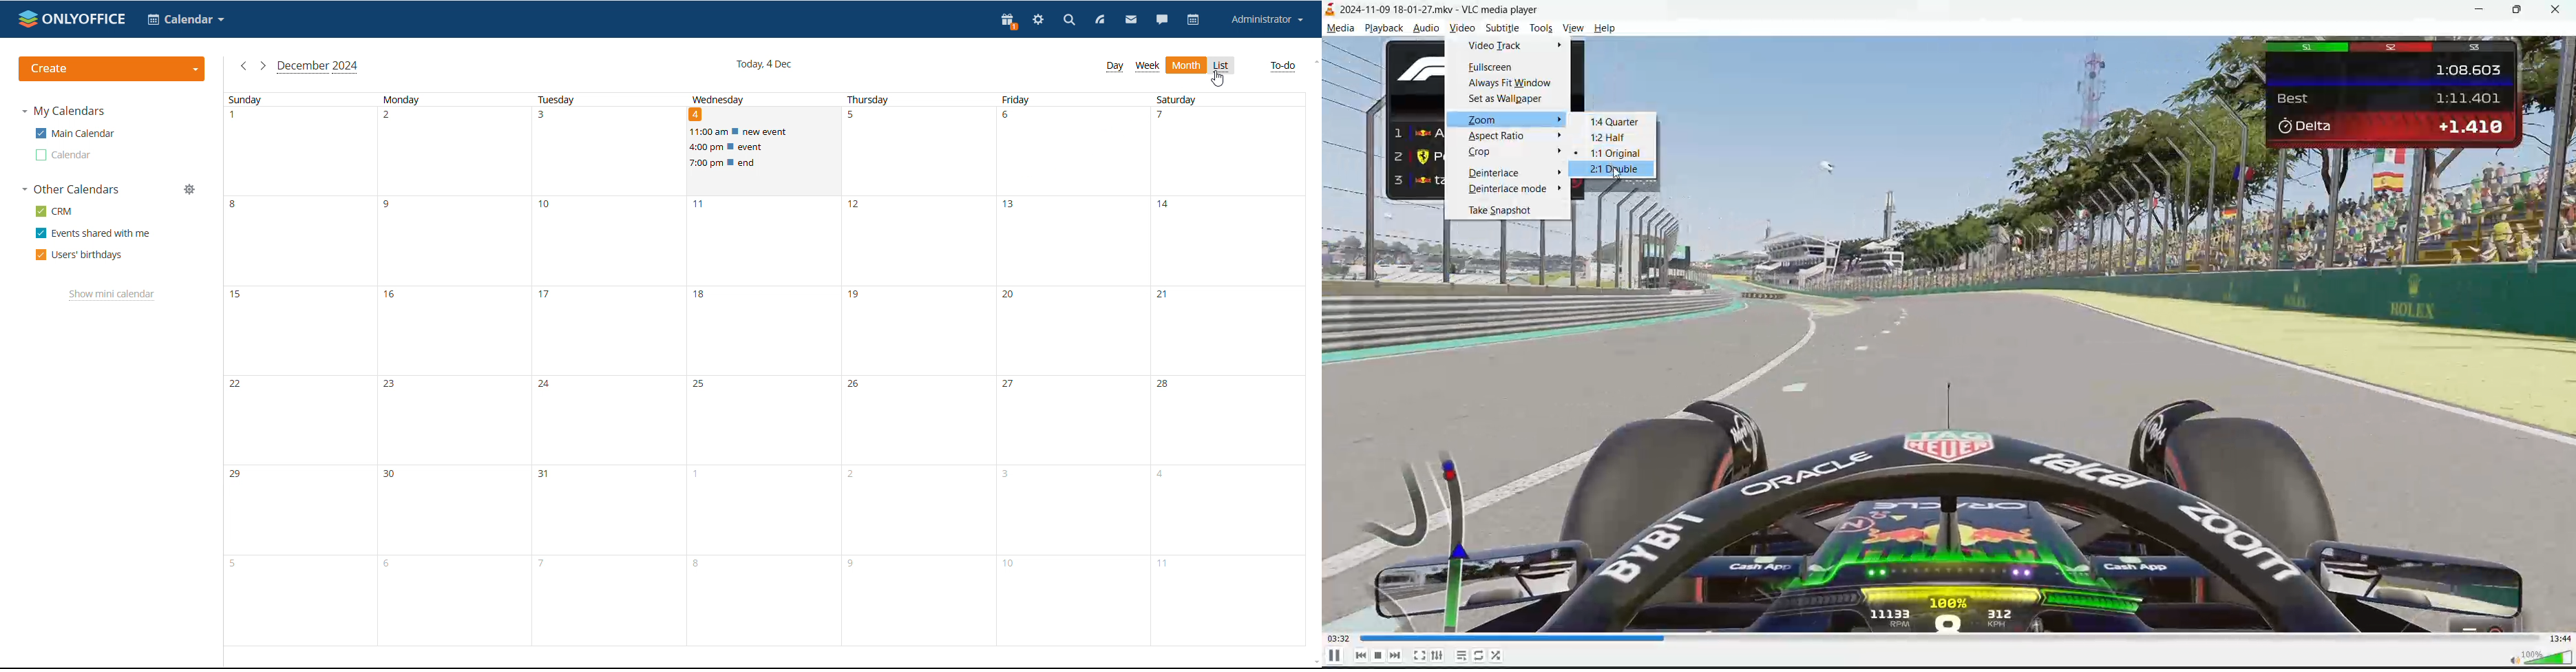 Image resolution: width=2576 pixels, height=672 pixels. I want to click on icon, so click(1332, 10).